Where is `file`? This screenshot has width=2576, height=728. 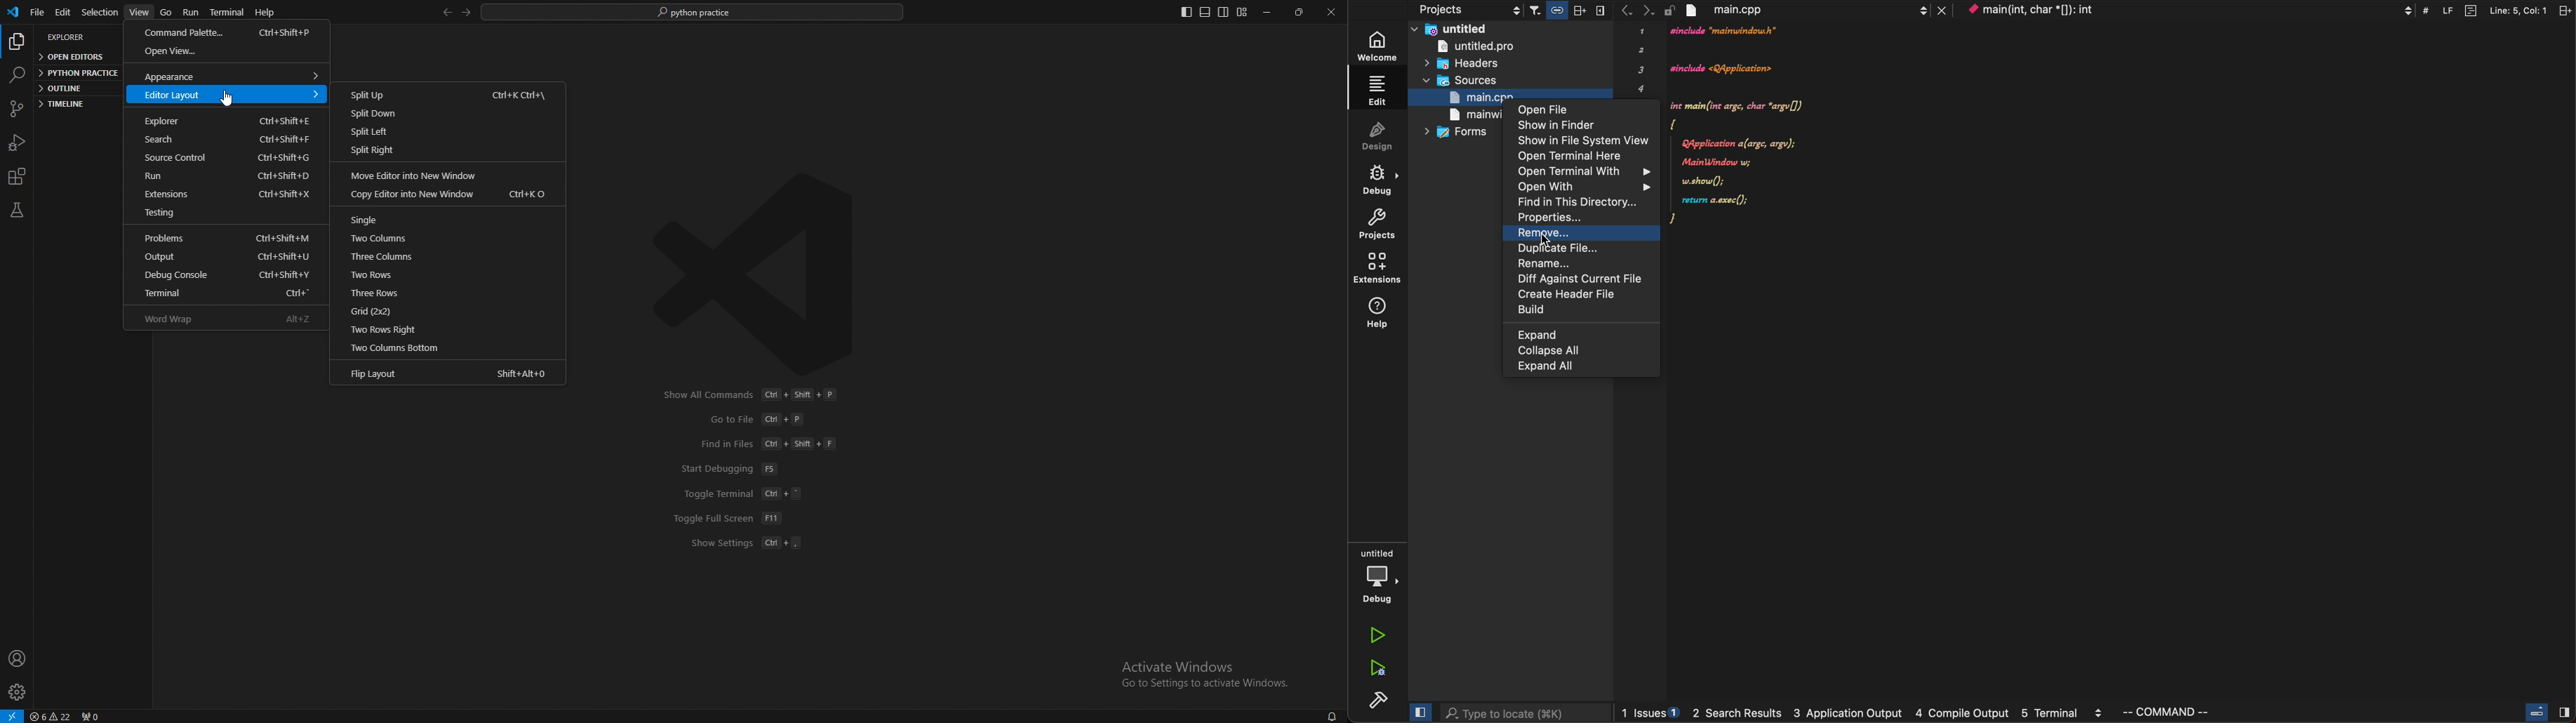 file is located at coordinates (37, 13).